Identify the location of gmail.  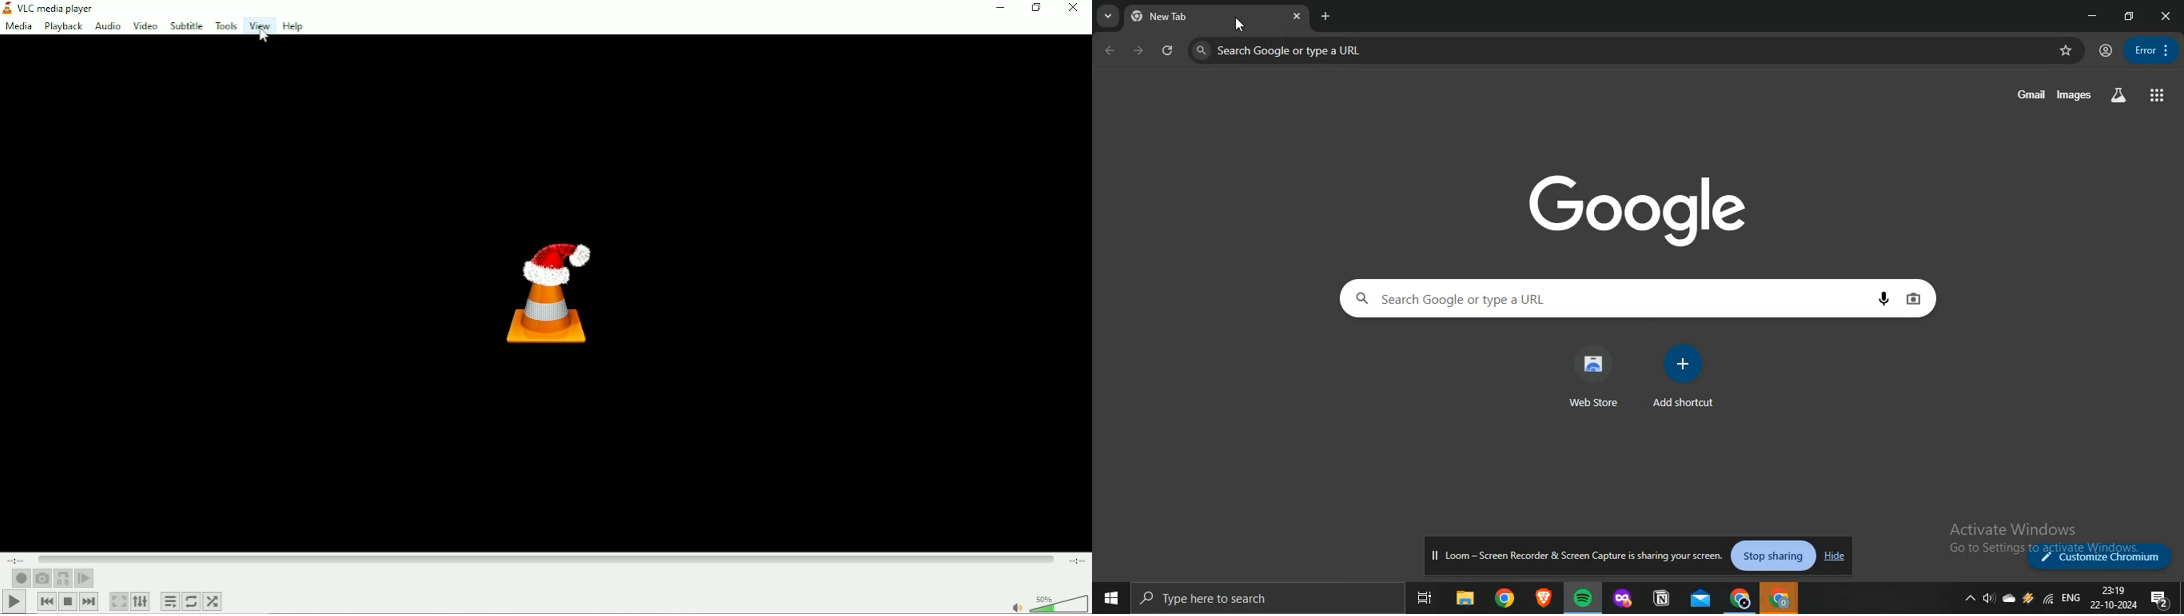
(2031, 93).